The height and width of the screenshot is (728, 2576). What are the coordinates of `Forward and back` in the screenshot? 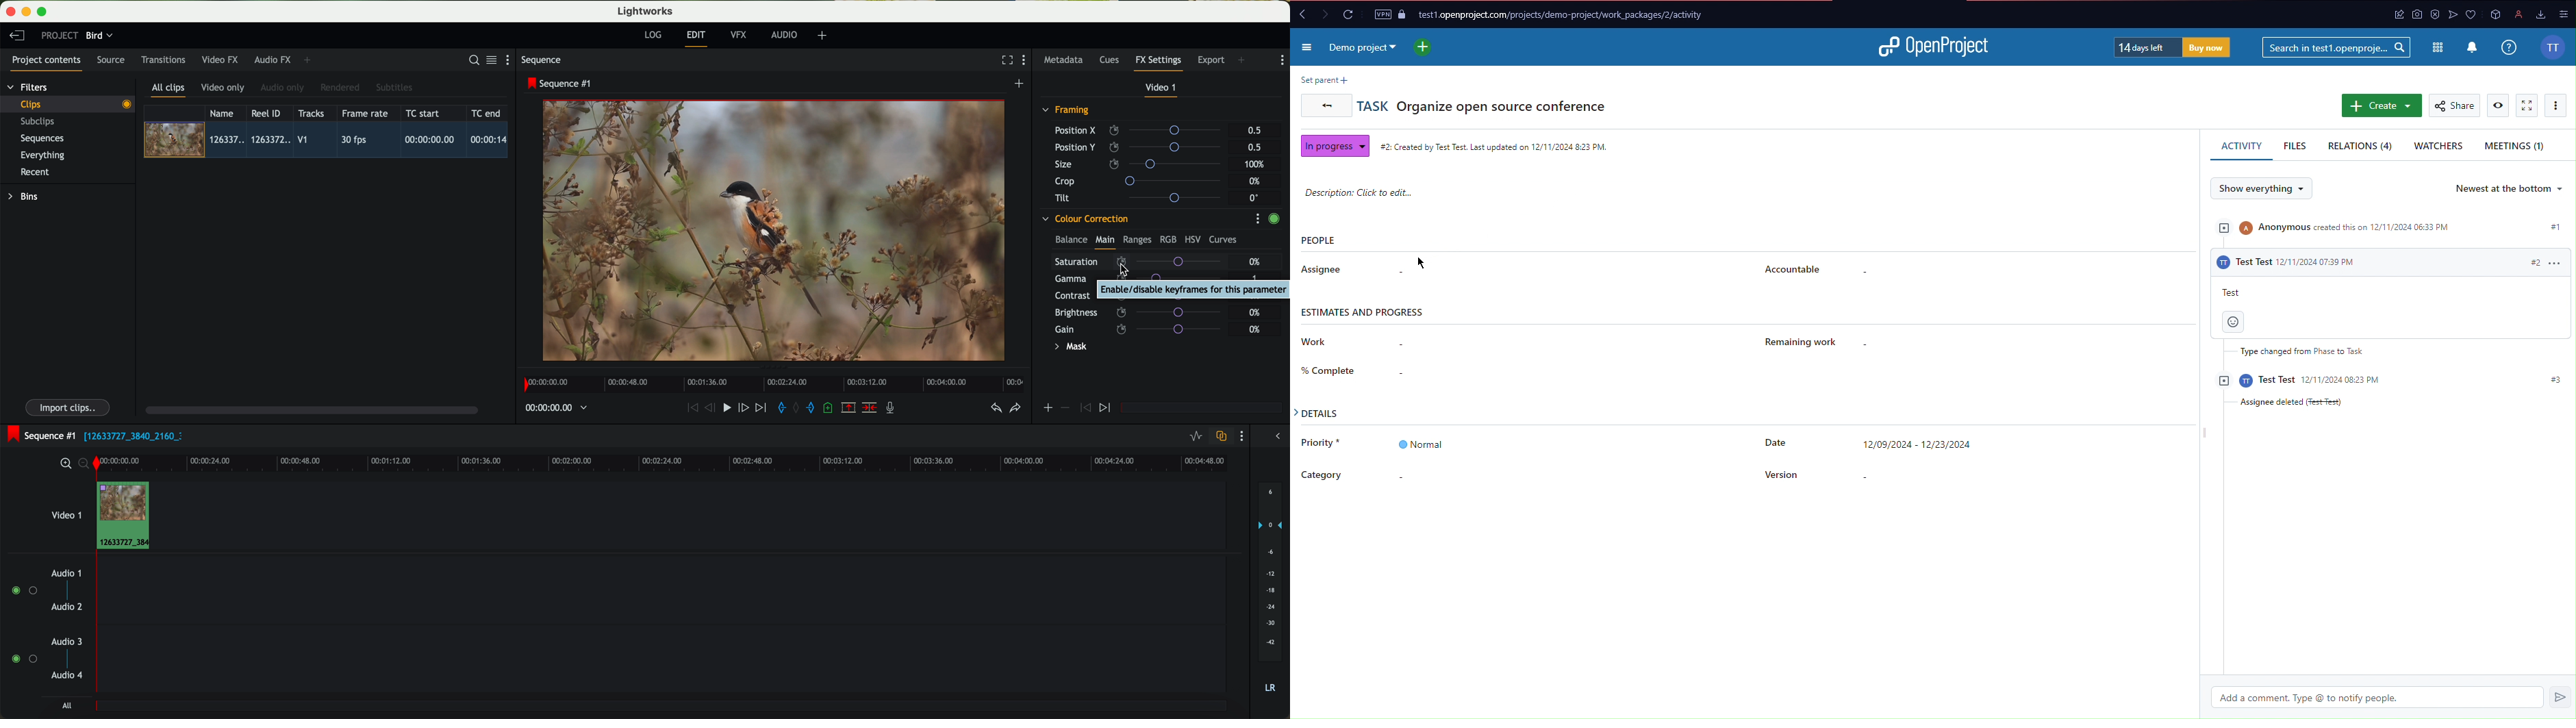 It's located at (1317, 15).